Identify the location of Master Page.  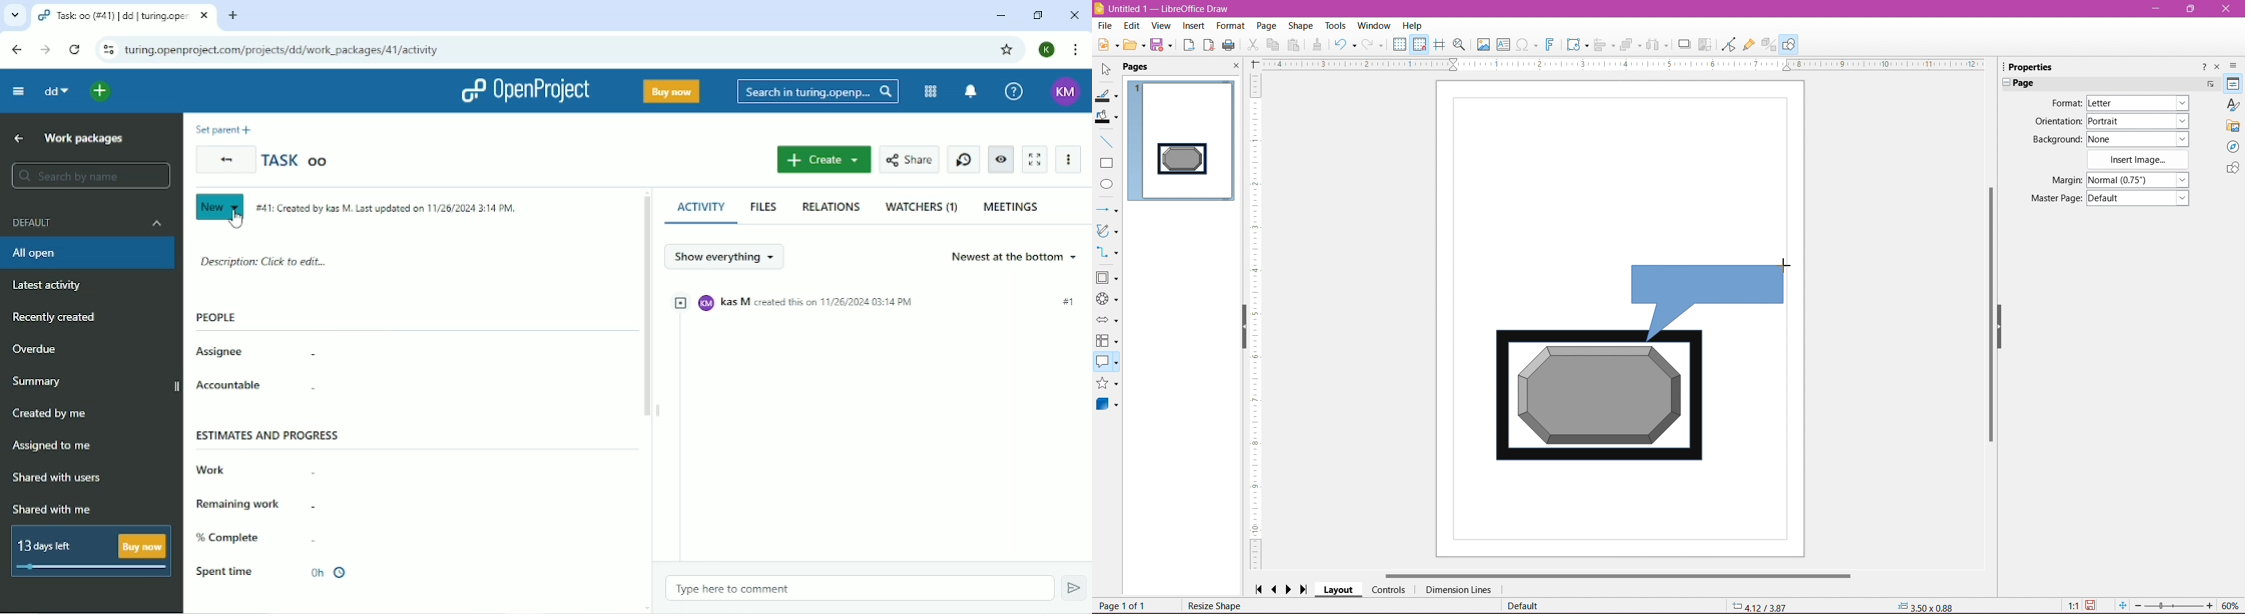
(2053, 199).